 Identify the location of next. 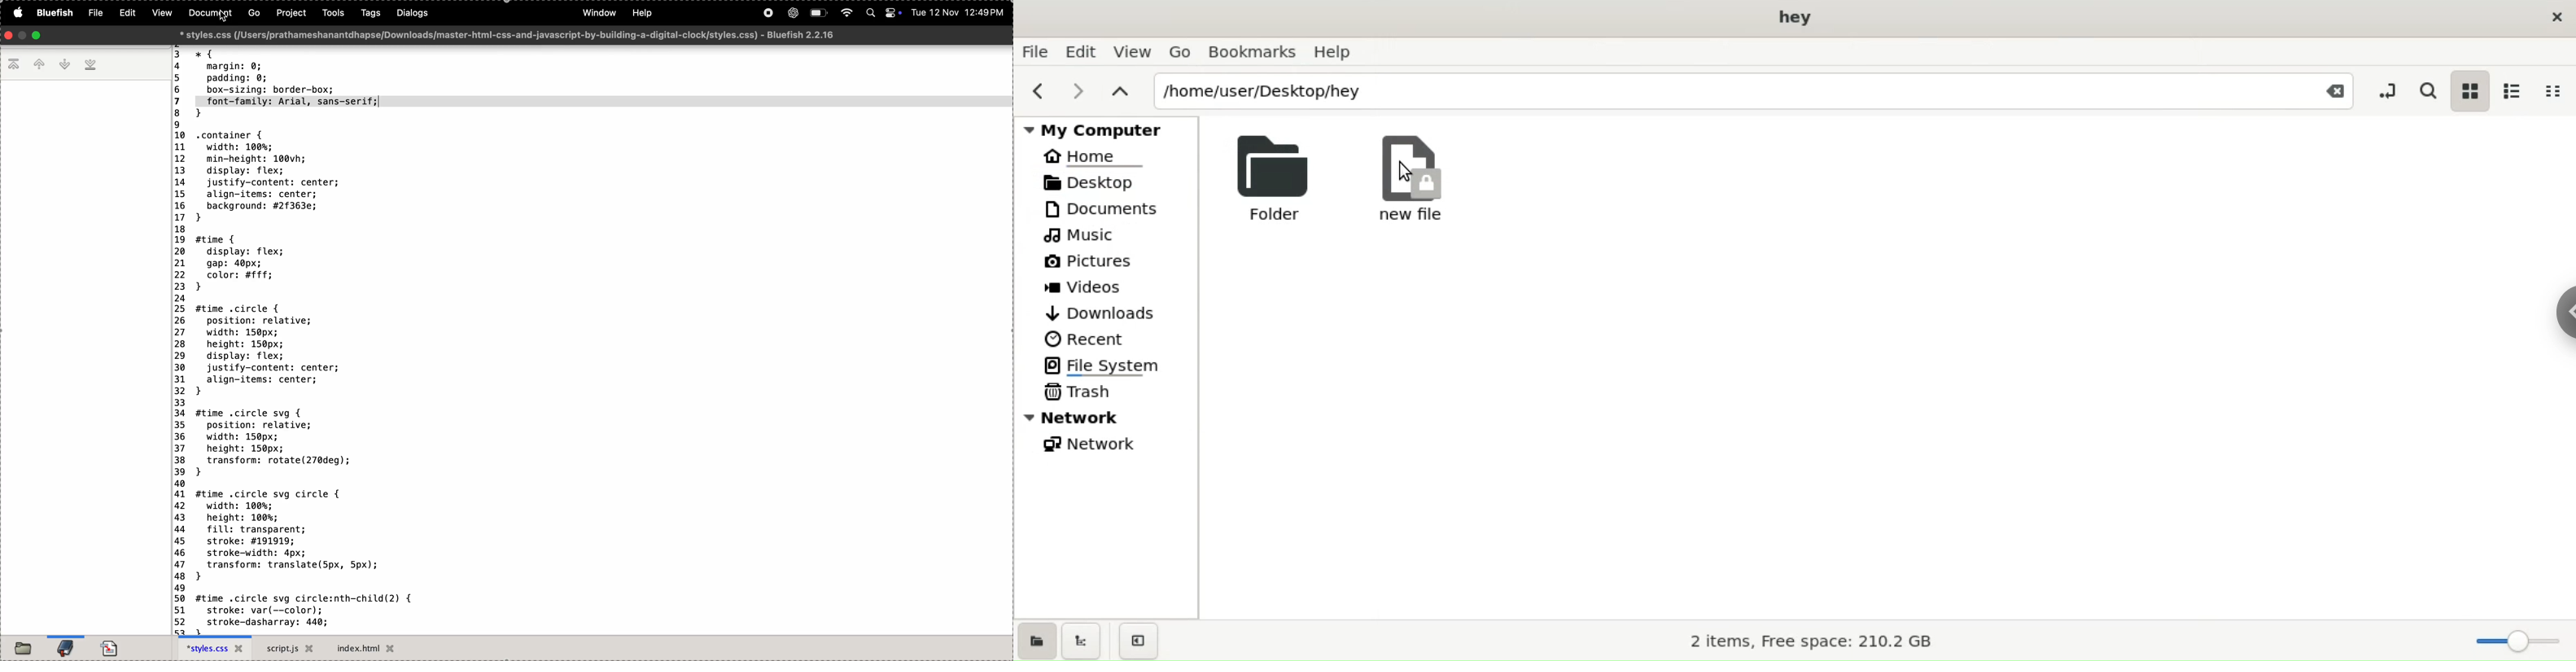
(1078, 90).